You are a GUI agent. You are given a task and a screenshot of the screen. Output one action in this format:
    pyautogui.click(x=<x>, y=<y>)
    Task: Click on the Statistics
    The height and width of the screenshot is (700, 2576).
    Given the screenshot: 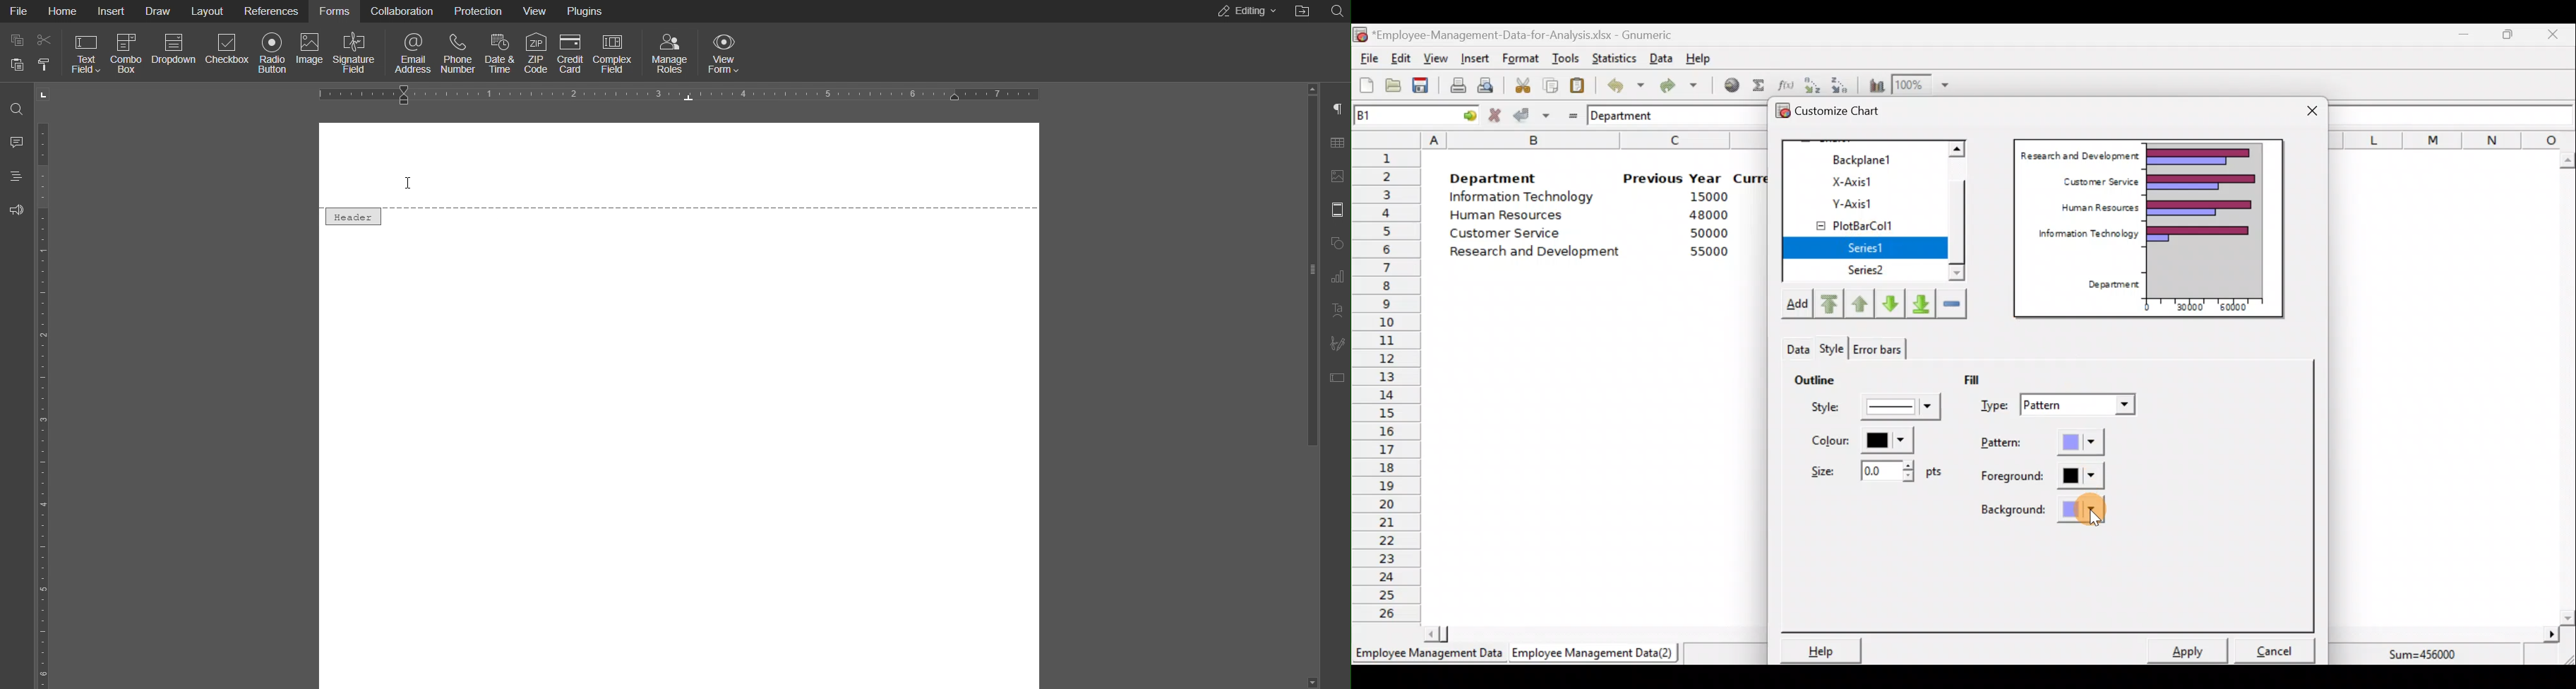 What is the action you would take?
    pyautogui.click(x=1611, y=57)
    